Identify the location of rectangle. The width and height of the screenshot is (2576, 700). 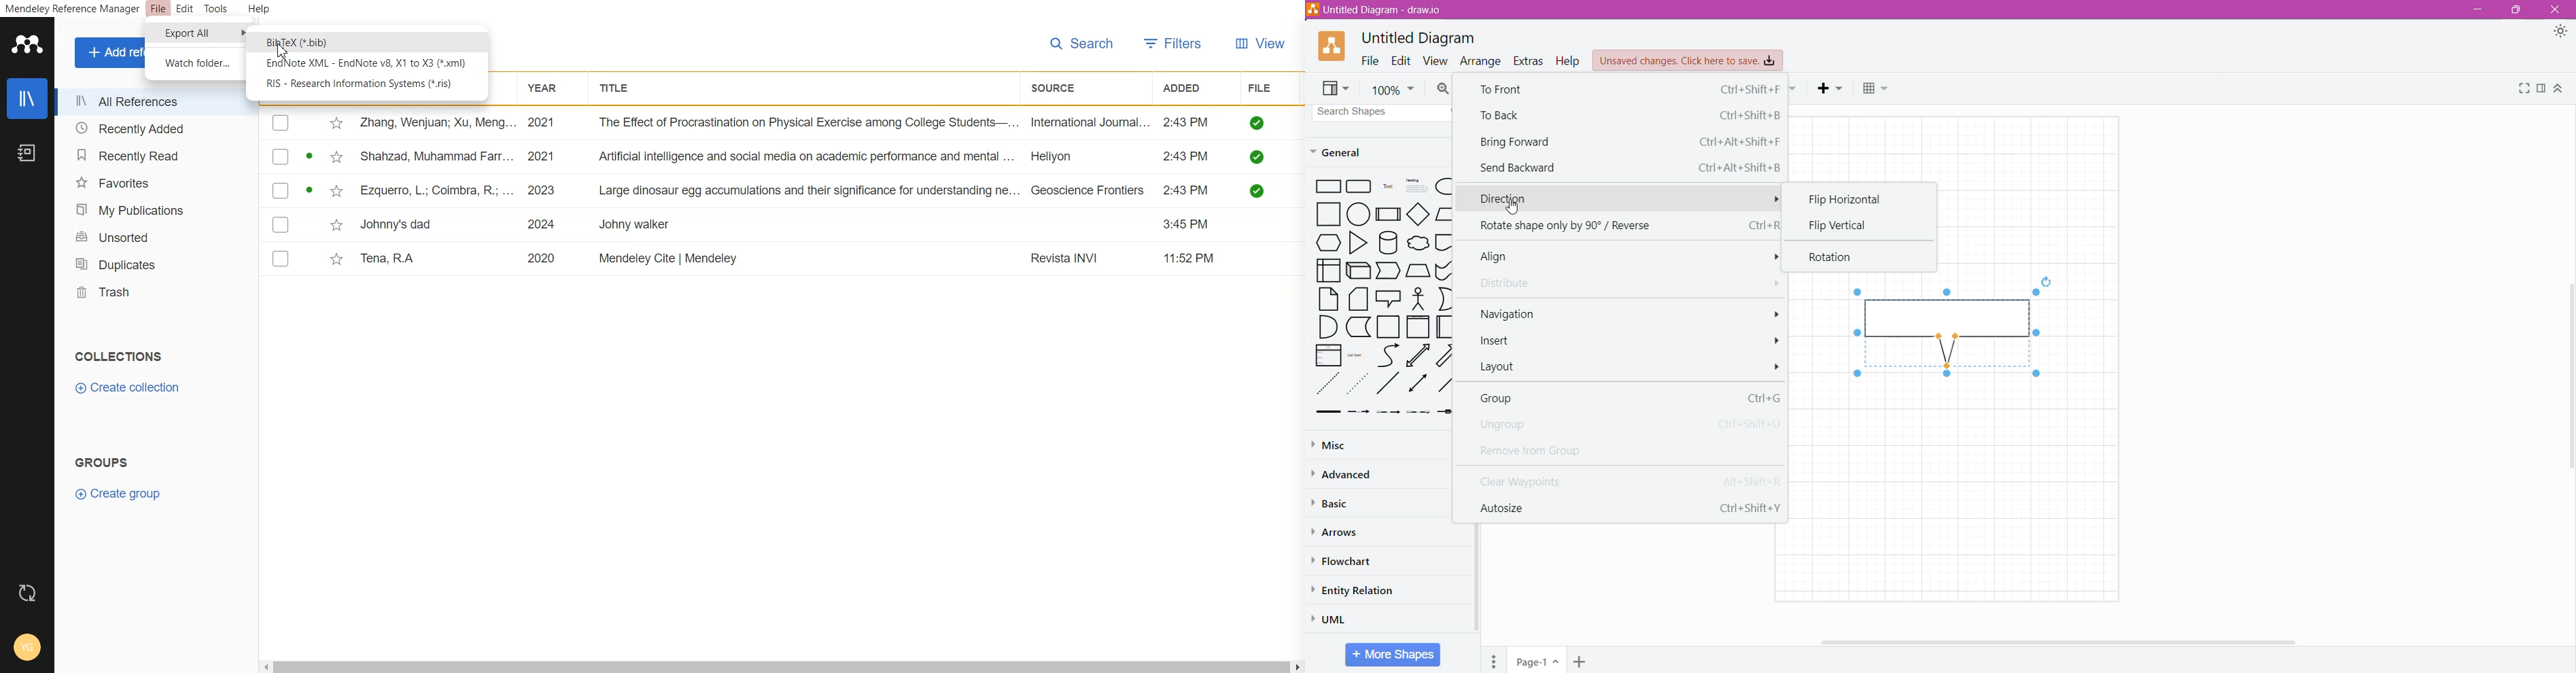
(1326, 187).